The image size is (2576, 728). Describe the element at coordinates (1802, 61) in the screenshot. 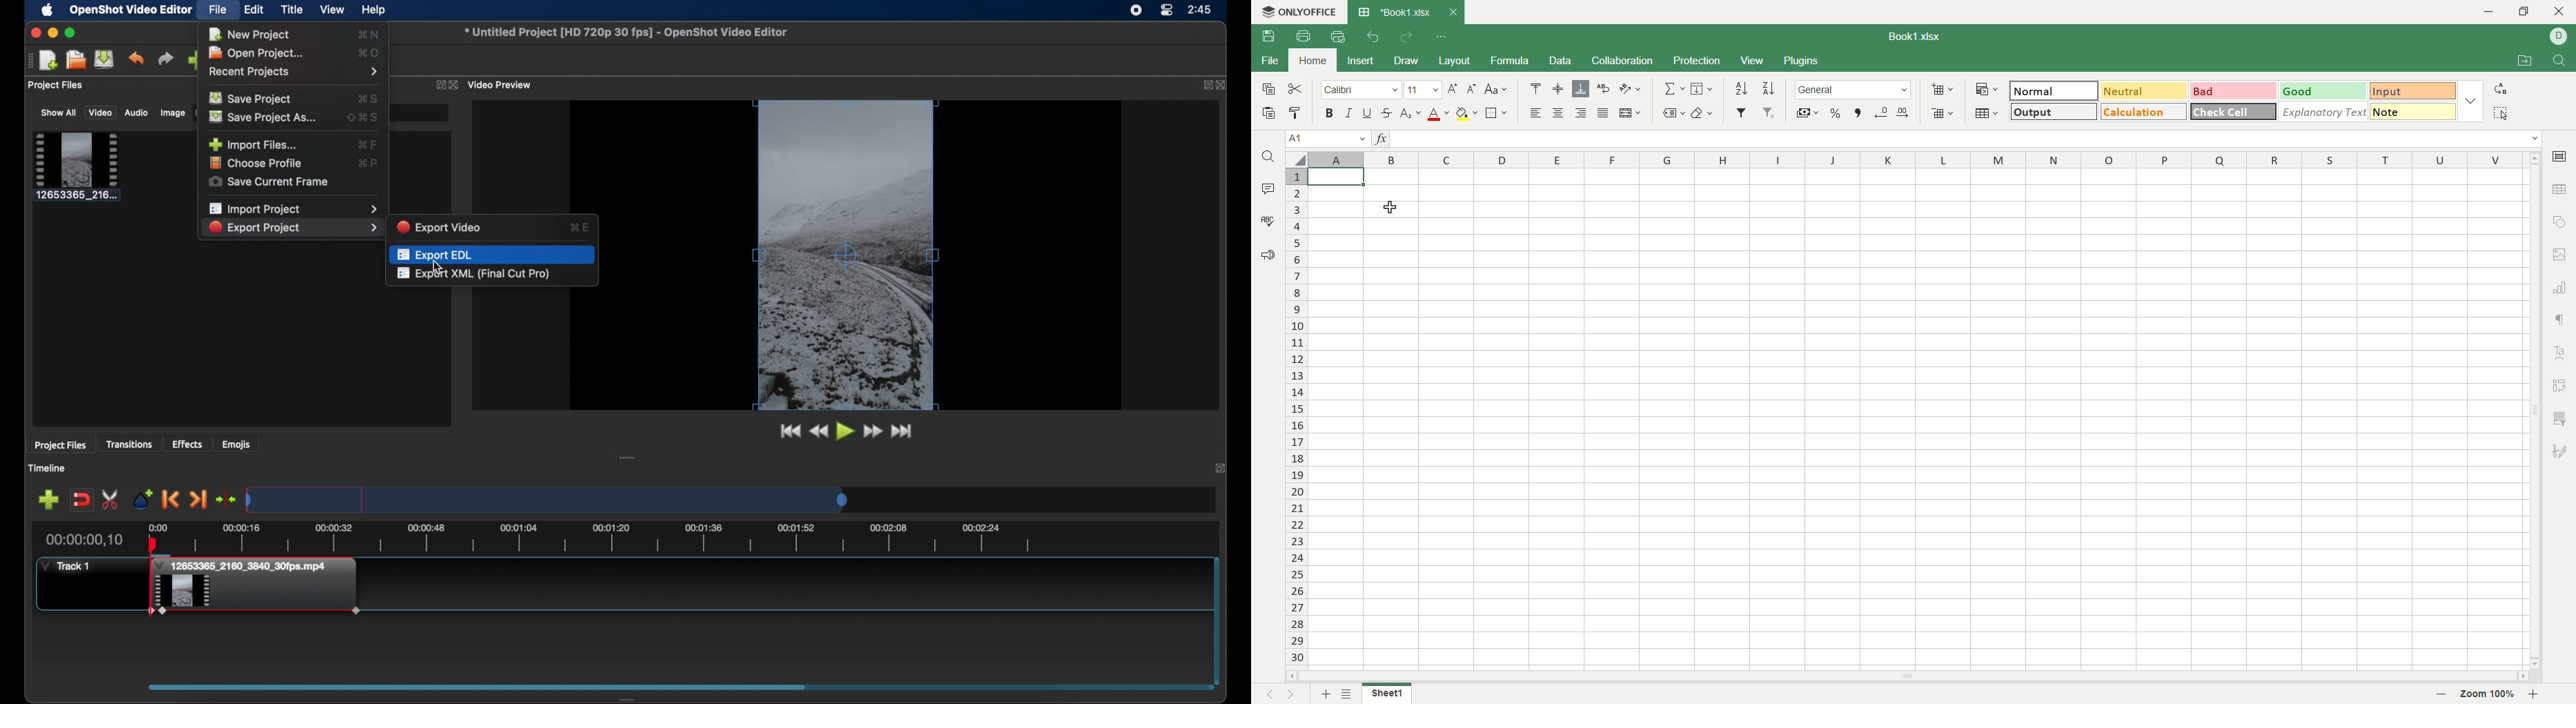

I see `plugins` at that location.